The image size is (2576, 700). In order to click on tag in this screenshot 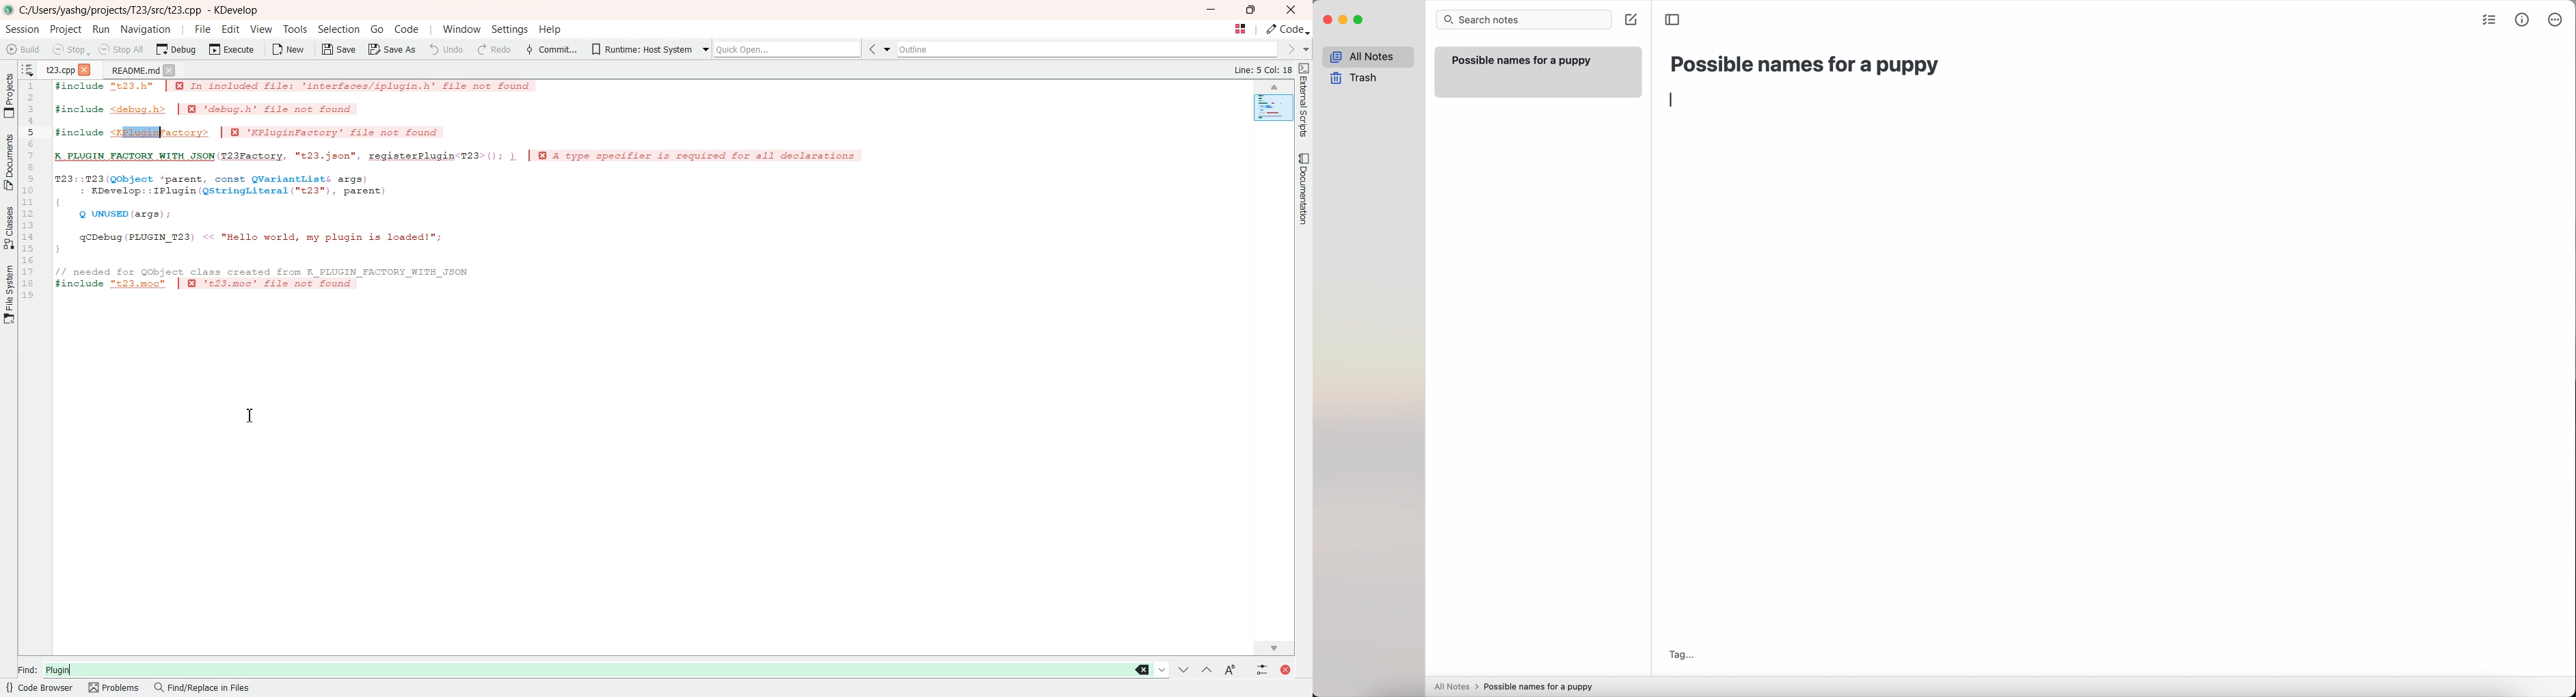, I will do `click(1681, 654)`.